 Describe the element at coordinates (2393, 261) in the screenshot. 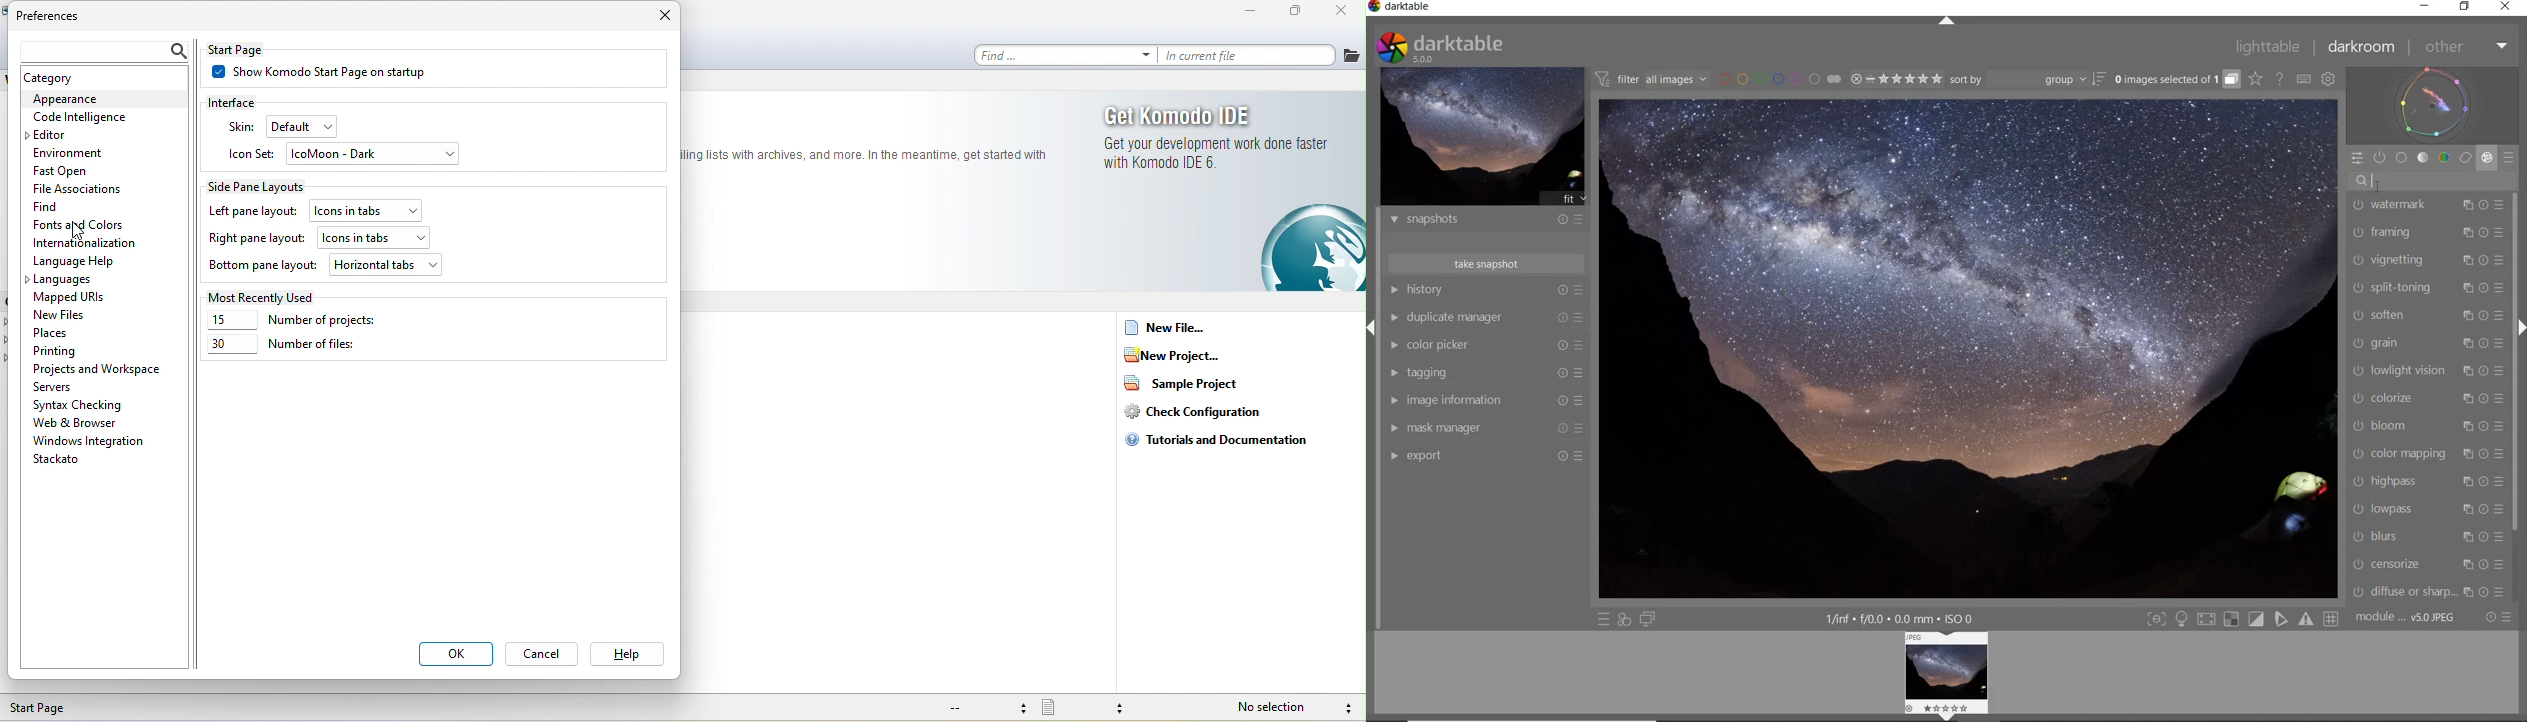

I see `VIGNETTING` at that location.